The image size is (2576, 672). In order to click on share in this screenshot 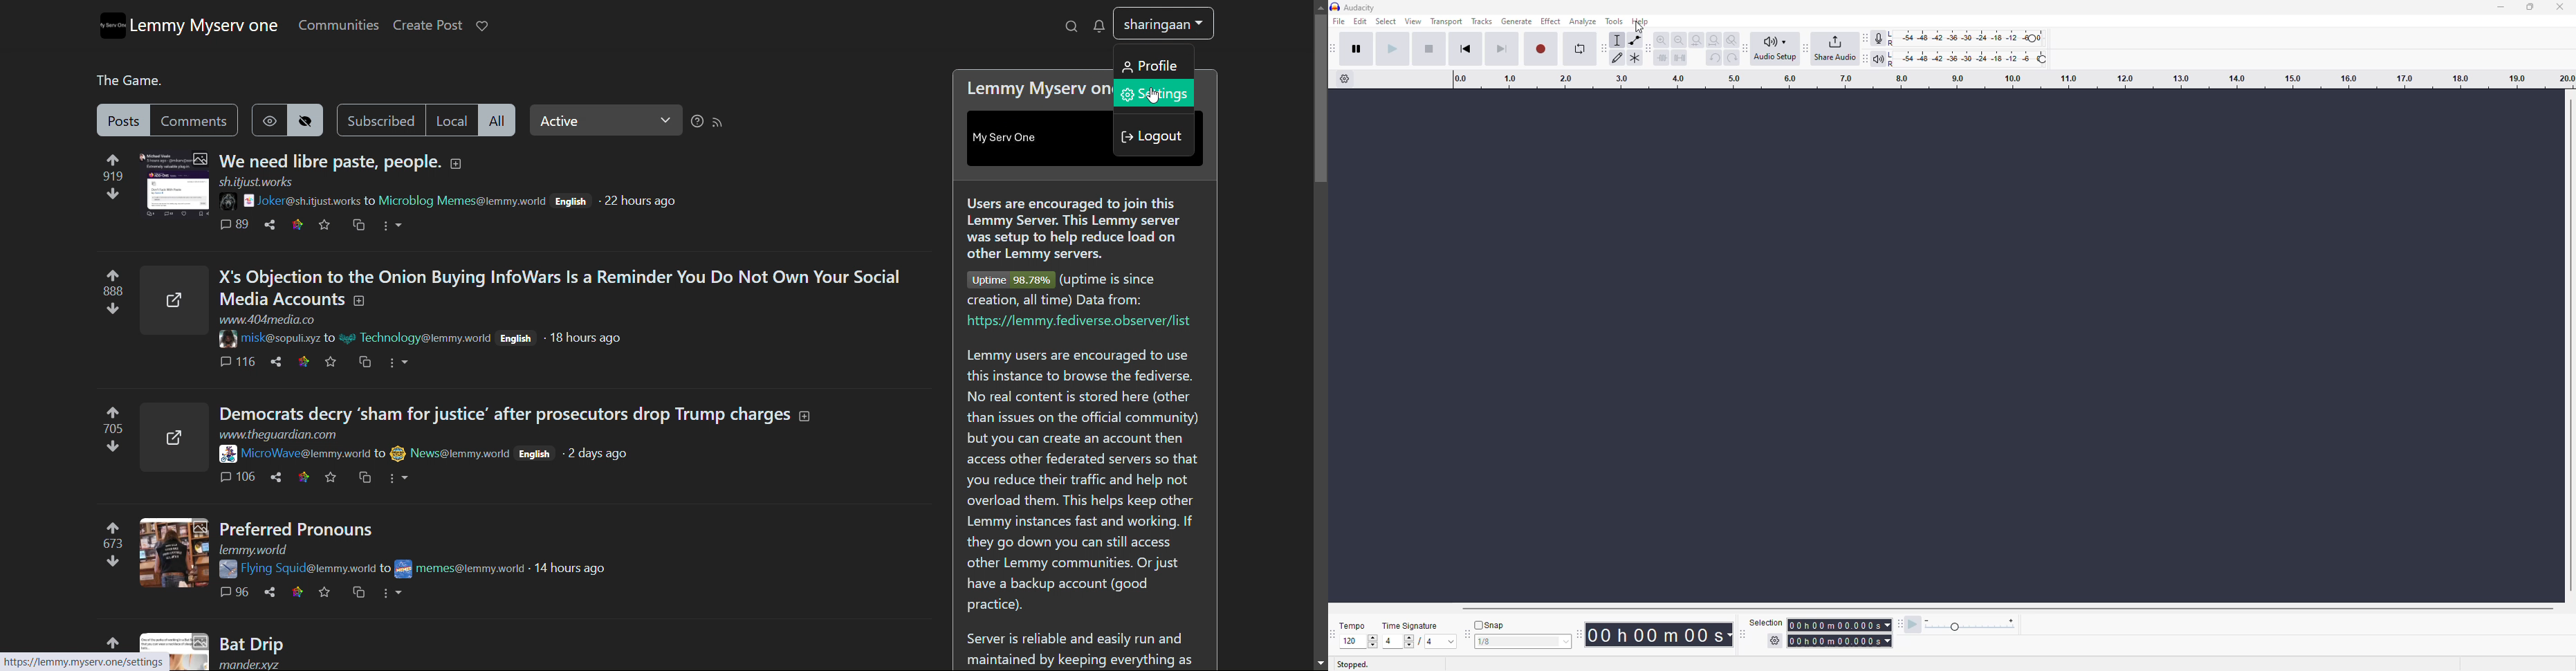, I will do `click(277, 478)`.